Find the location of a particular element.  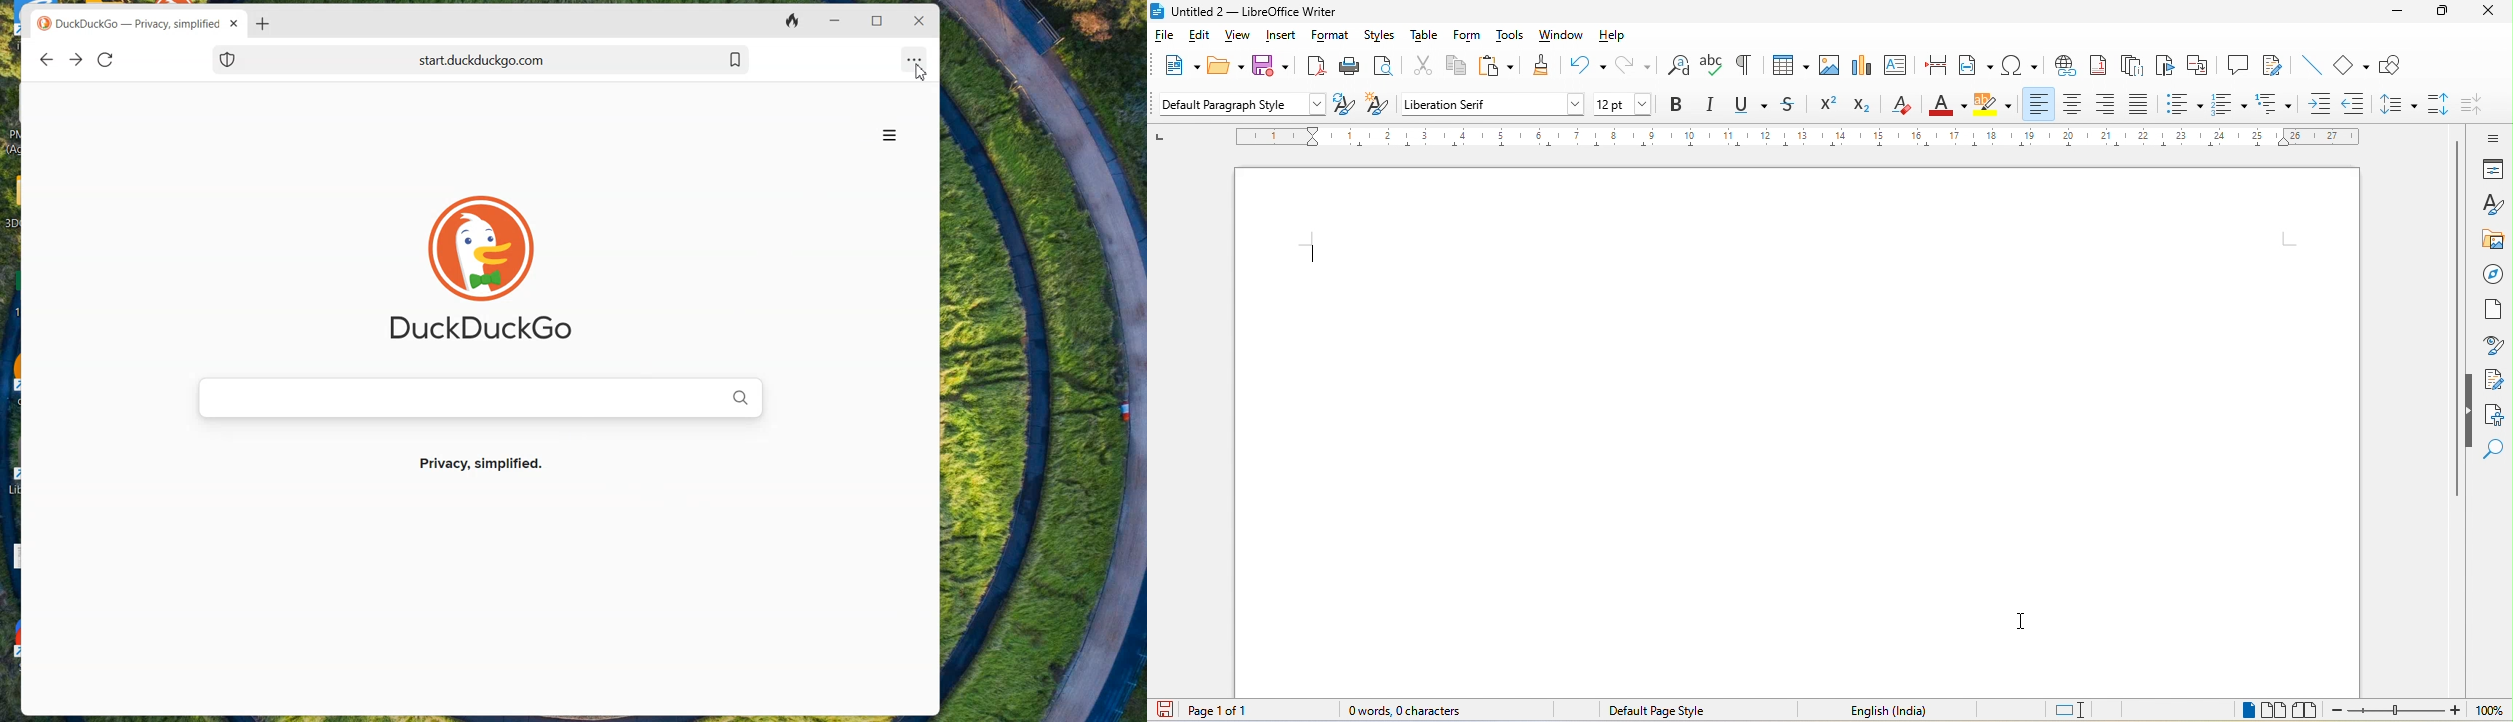

align right is located at coordinates (2107, 105).